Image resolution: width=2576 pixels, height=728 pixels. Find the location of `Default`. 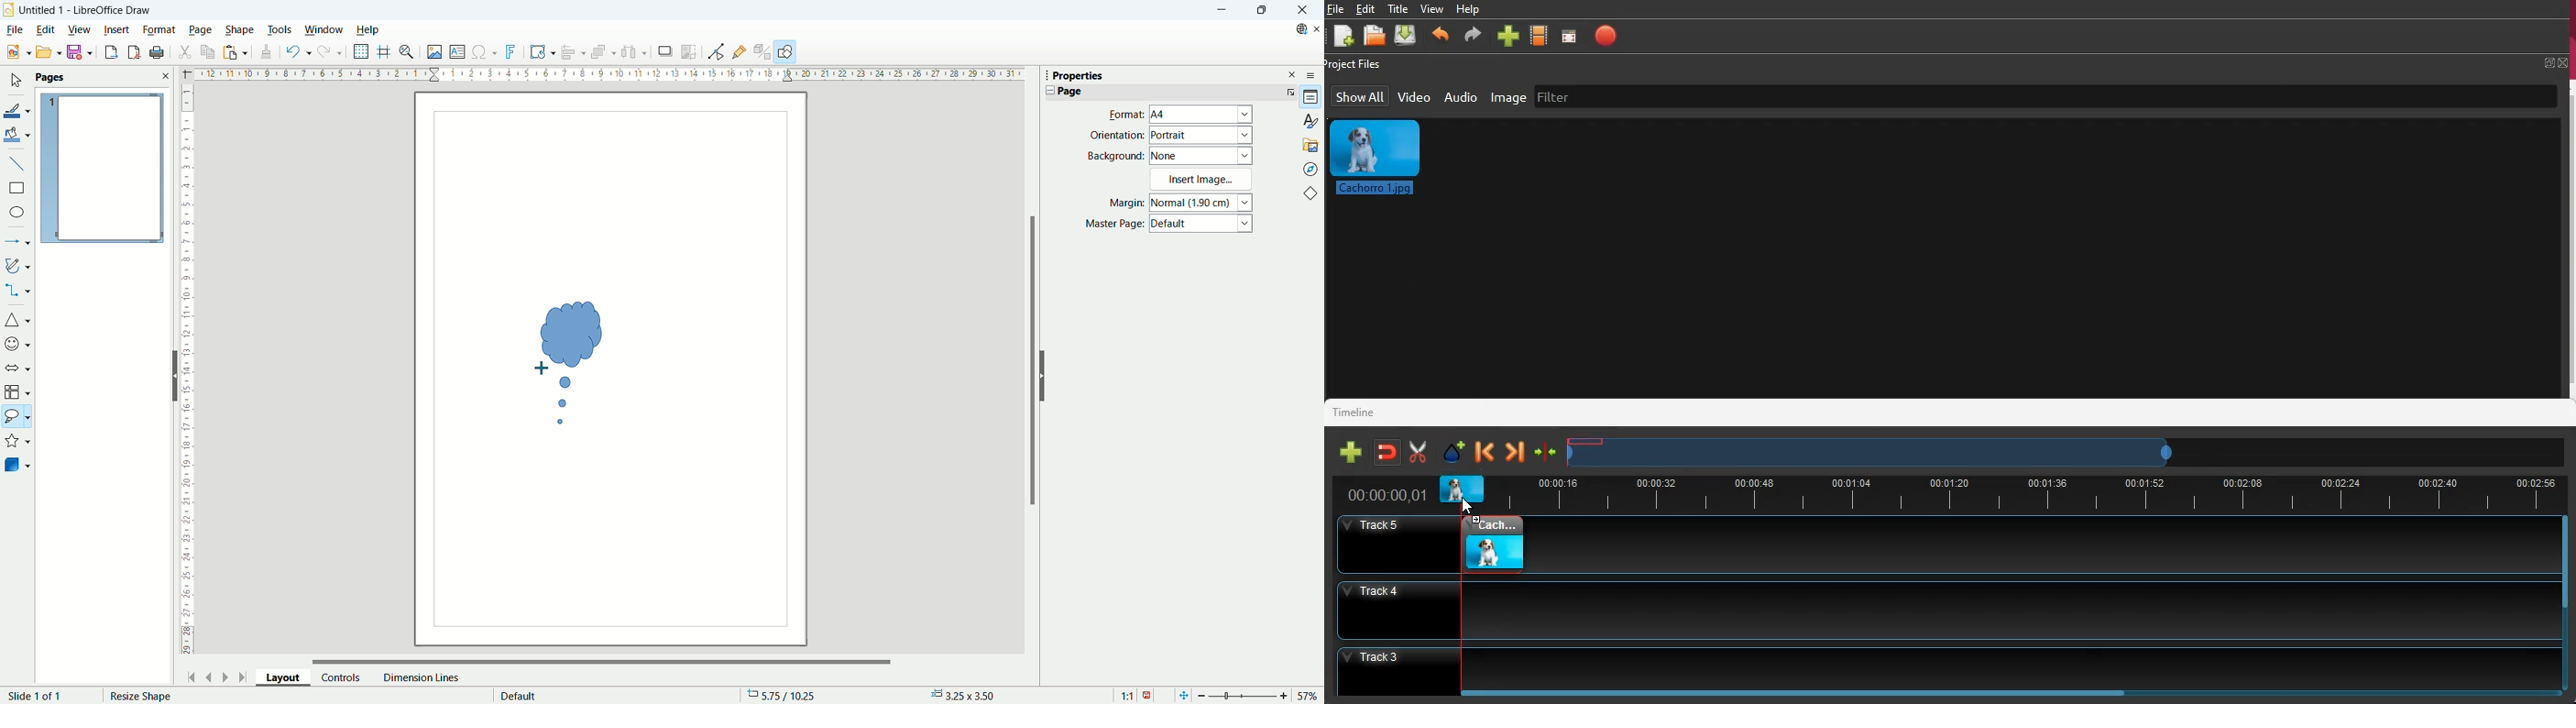

Default is located at coordinates (1203, 225).